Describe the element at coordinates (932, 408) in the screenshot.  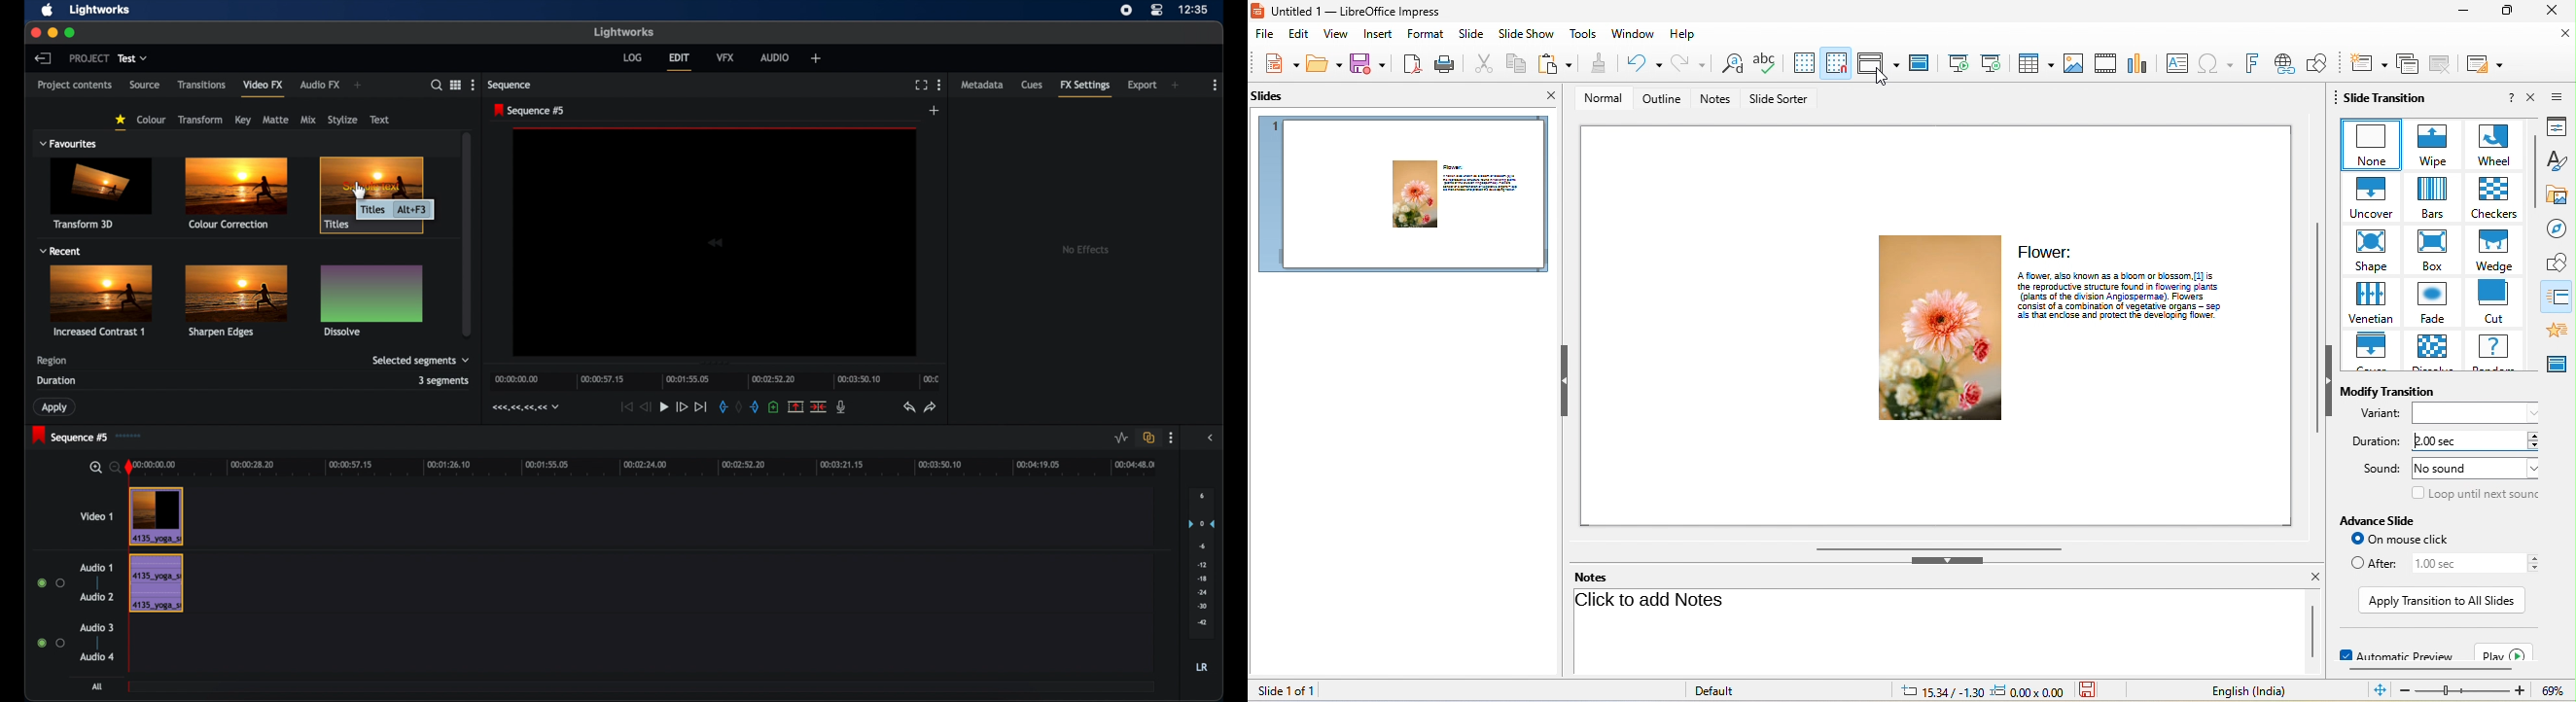
I see `redo` at that location.